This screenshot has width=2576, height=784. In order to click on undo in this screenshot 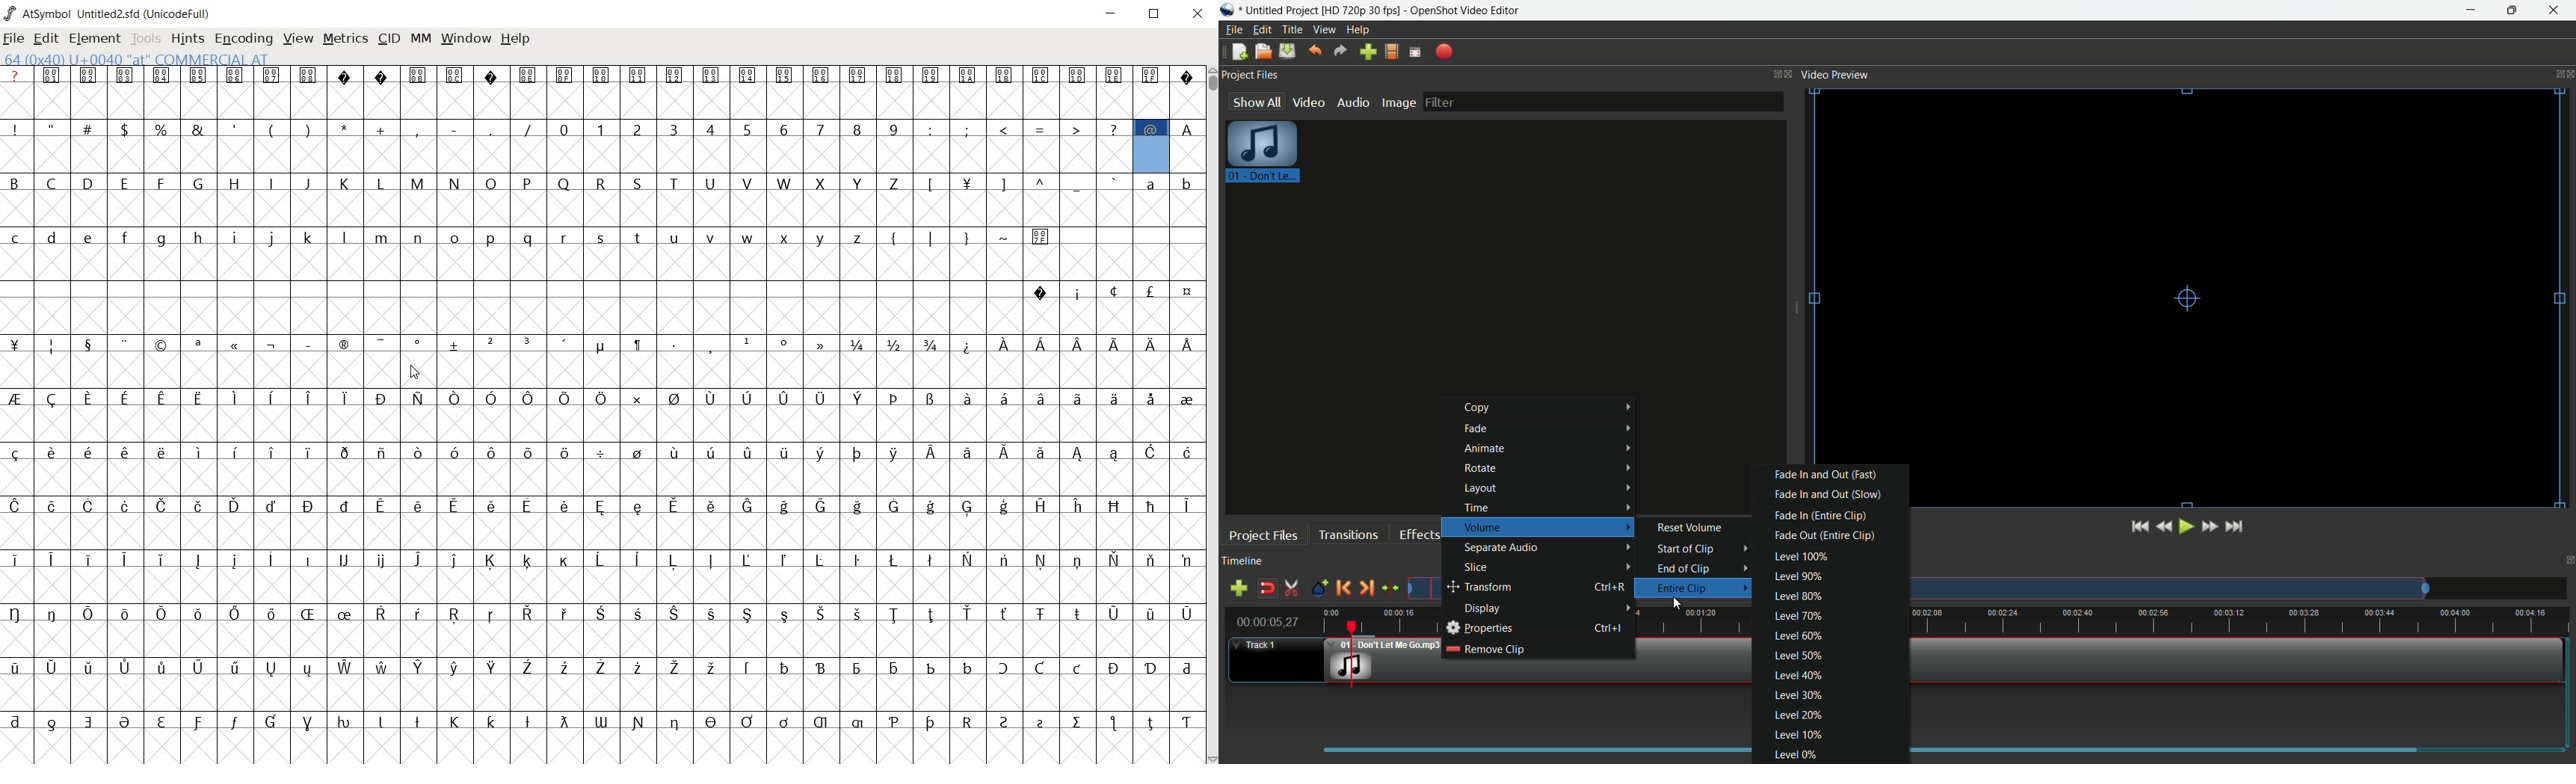, I will do `click(1316, 52)`.